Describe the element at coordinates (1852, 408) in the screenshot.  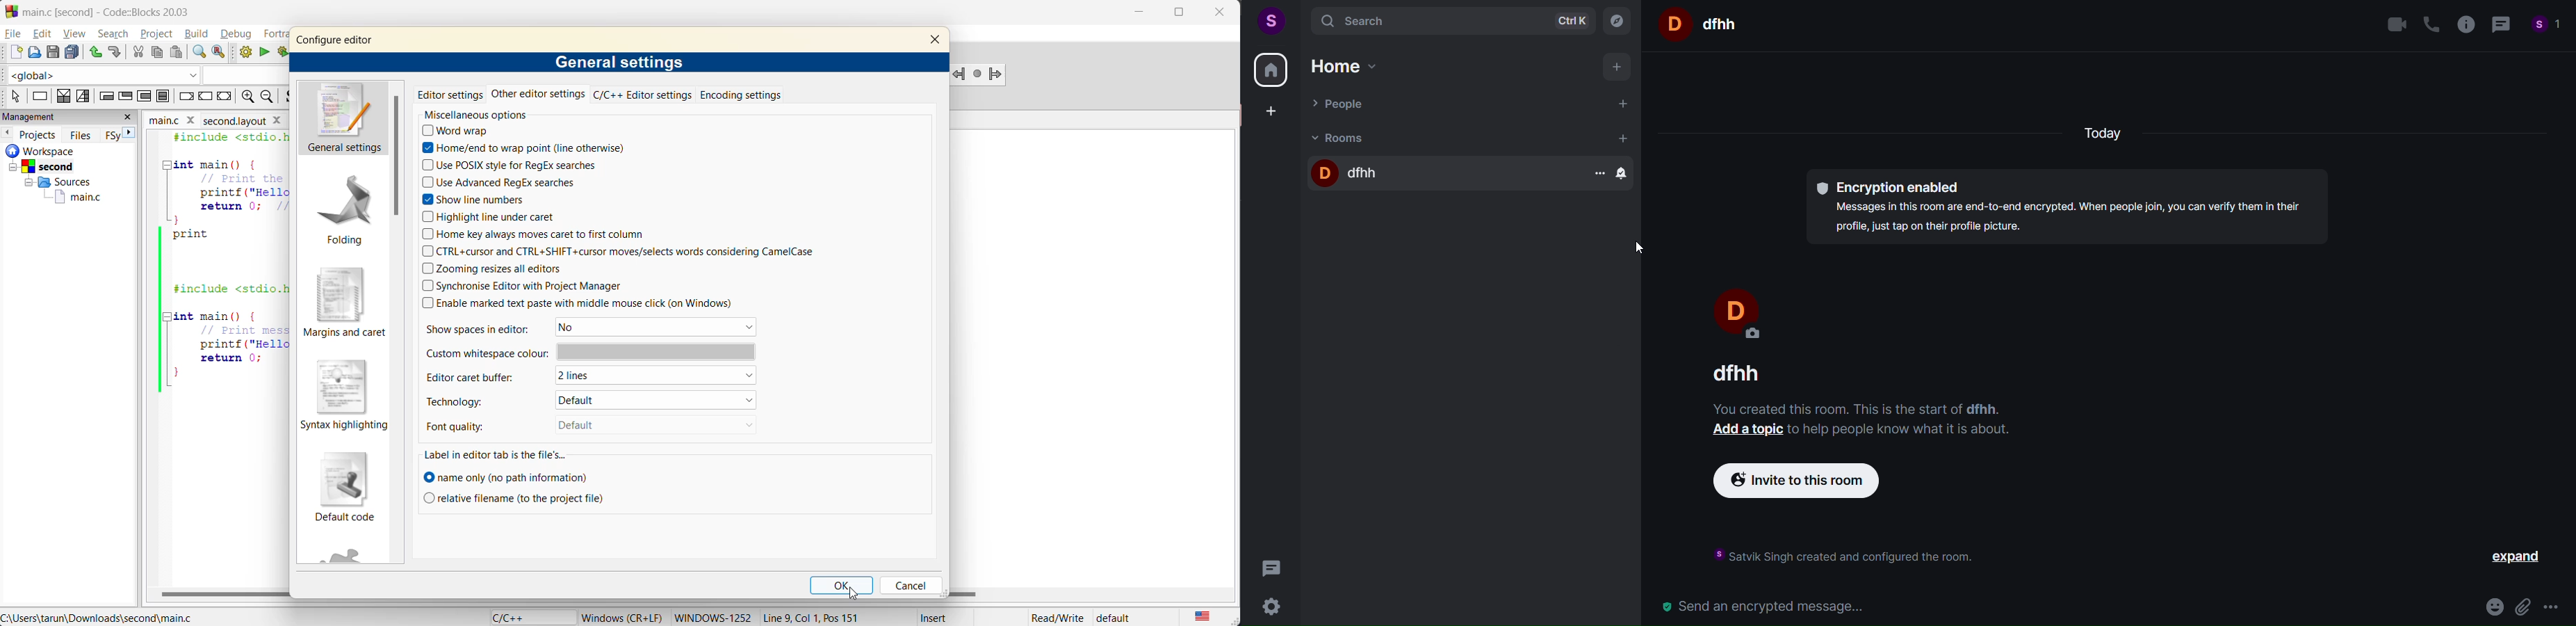
I see `You created this room. This is the start of dfhh.` at that location.